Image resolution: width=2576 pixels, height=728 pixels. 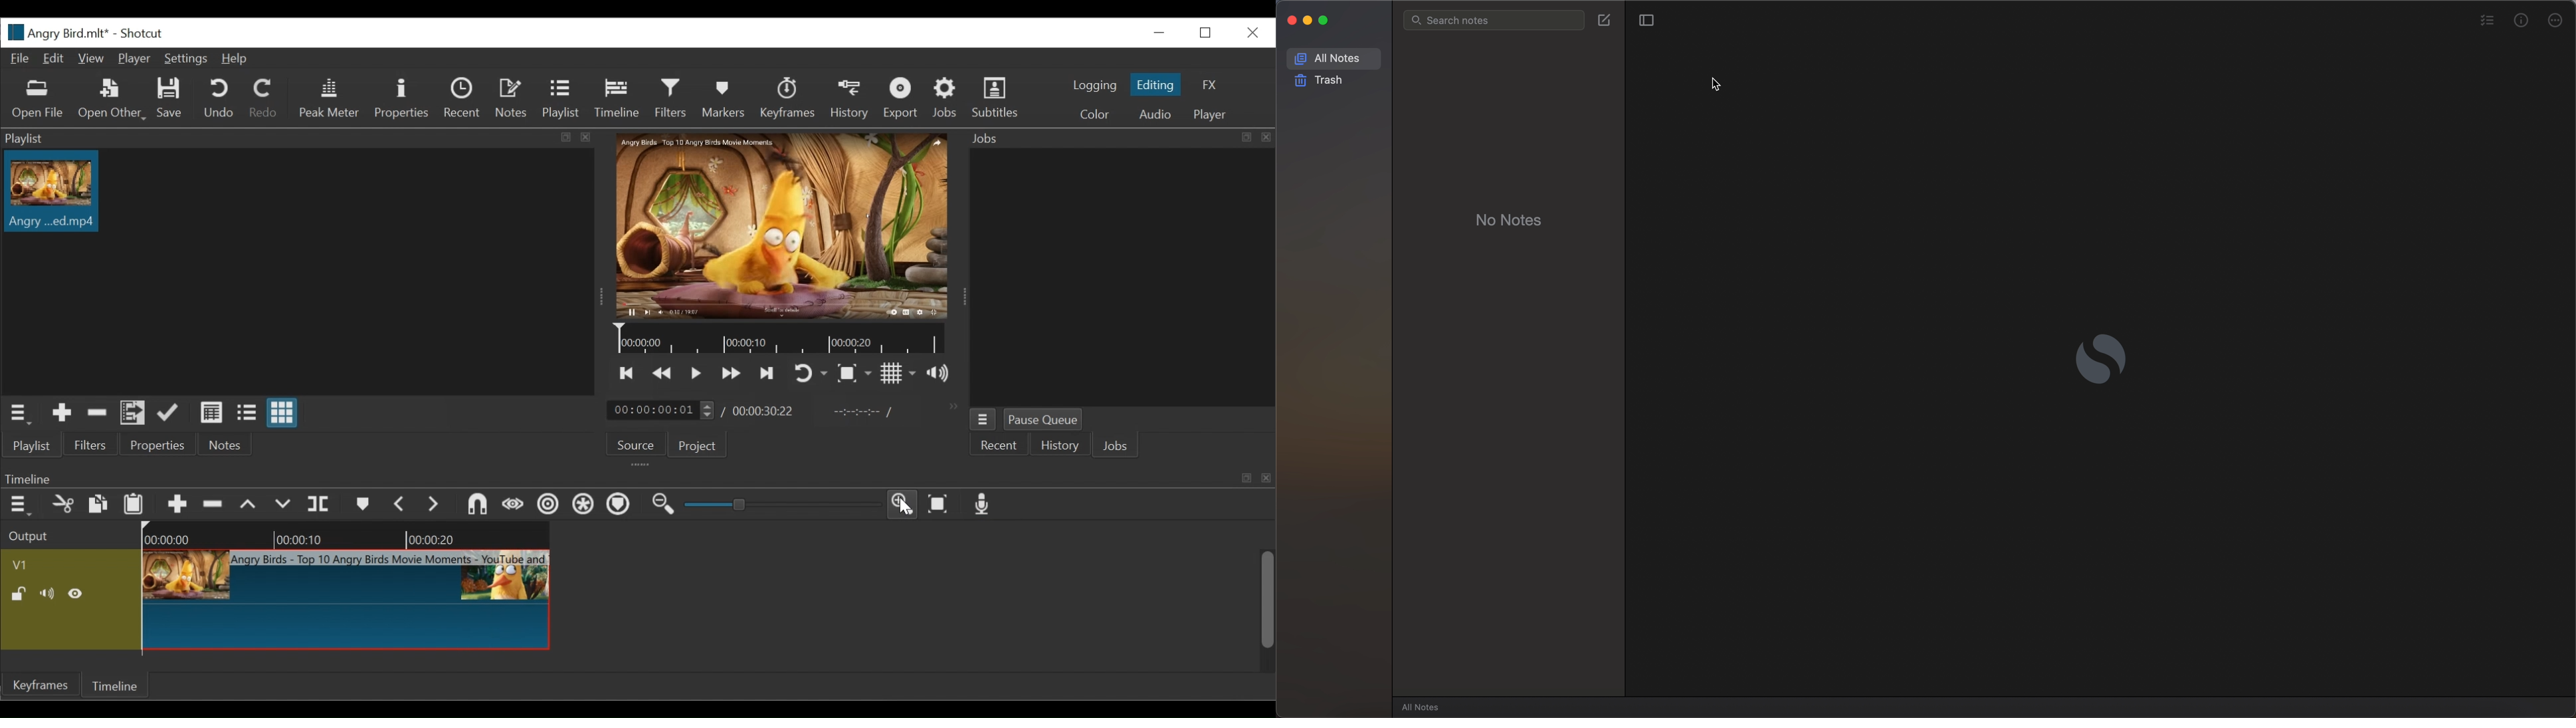 I want to click on Add files to the playlist, so click(x=132, y=414).